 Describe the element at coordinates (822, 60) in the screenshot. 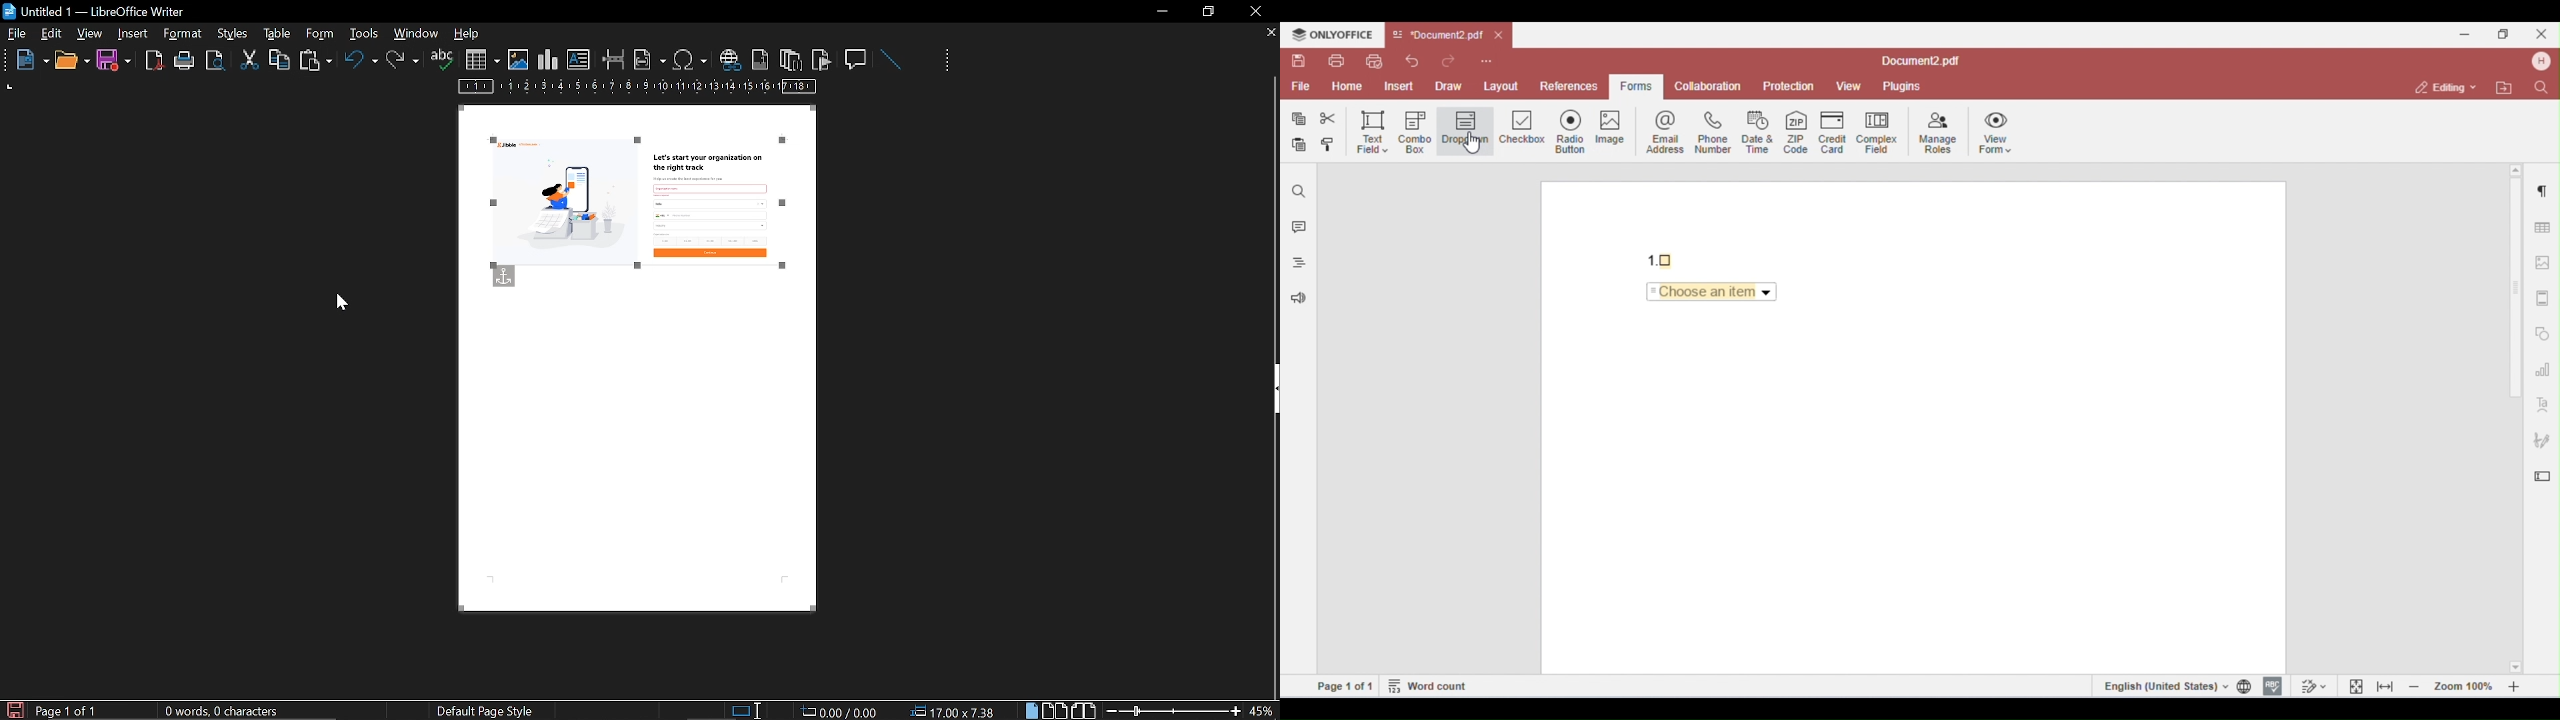

I see `insert bookmark` at that location.